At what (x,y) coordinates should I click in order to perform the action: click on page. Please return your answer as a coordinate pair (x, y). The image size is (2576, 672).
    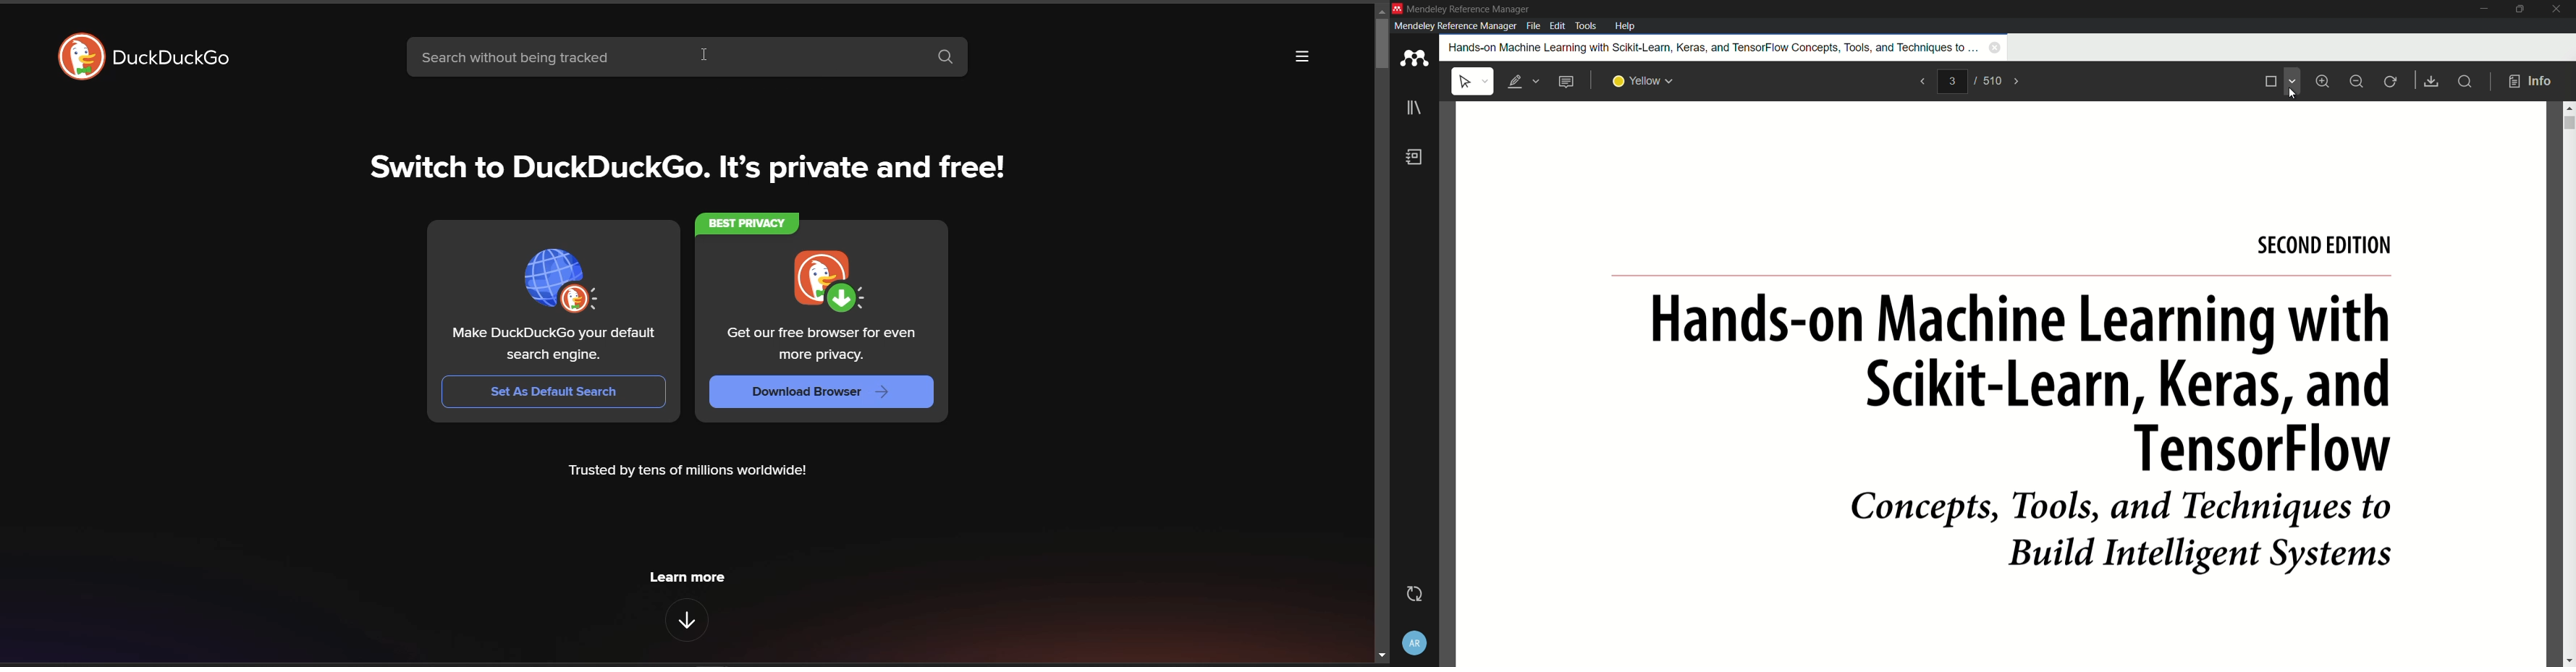
    Looking at the image, I should click on (2002, 384).